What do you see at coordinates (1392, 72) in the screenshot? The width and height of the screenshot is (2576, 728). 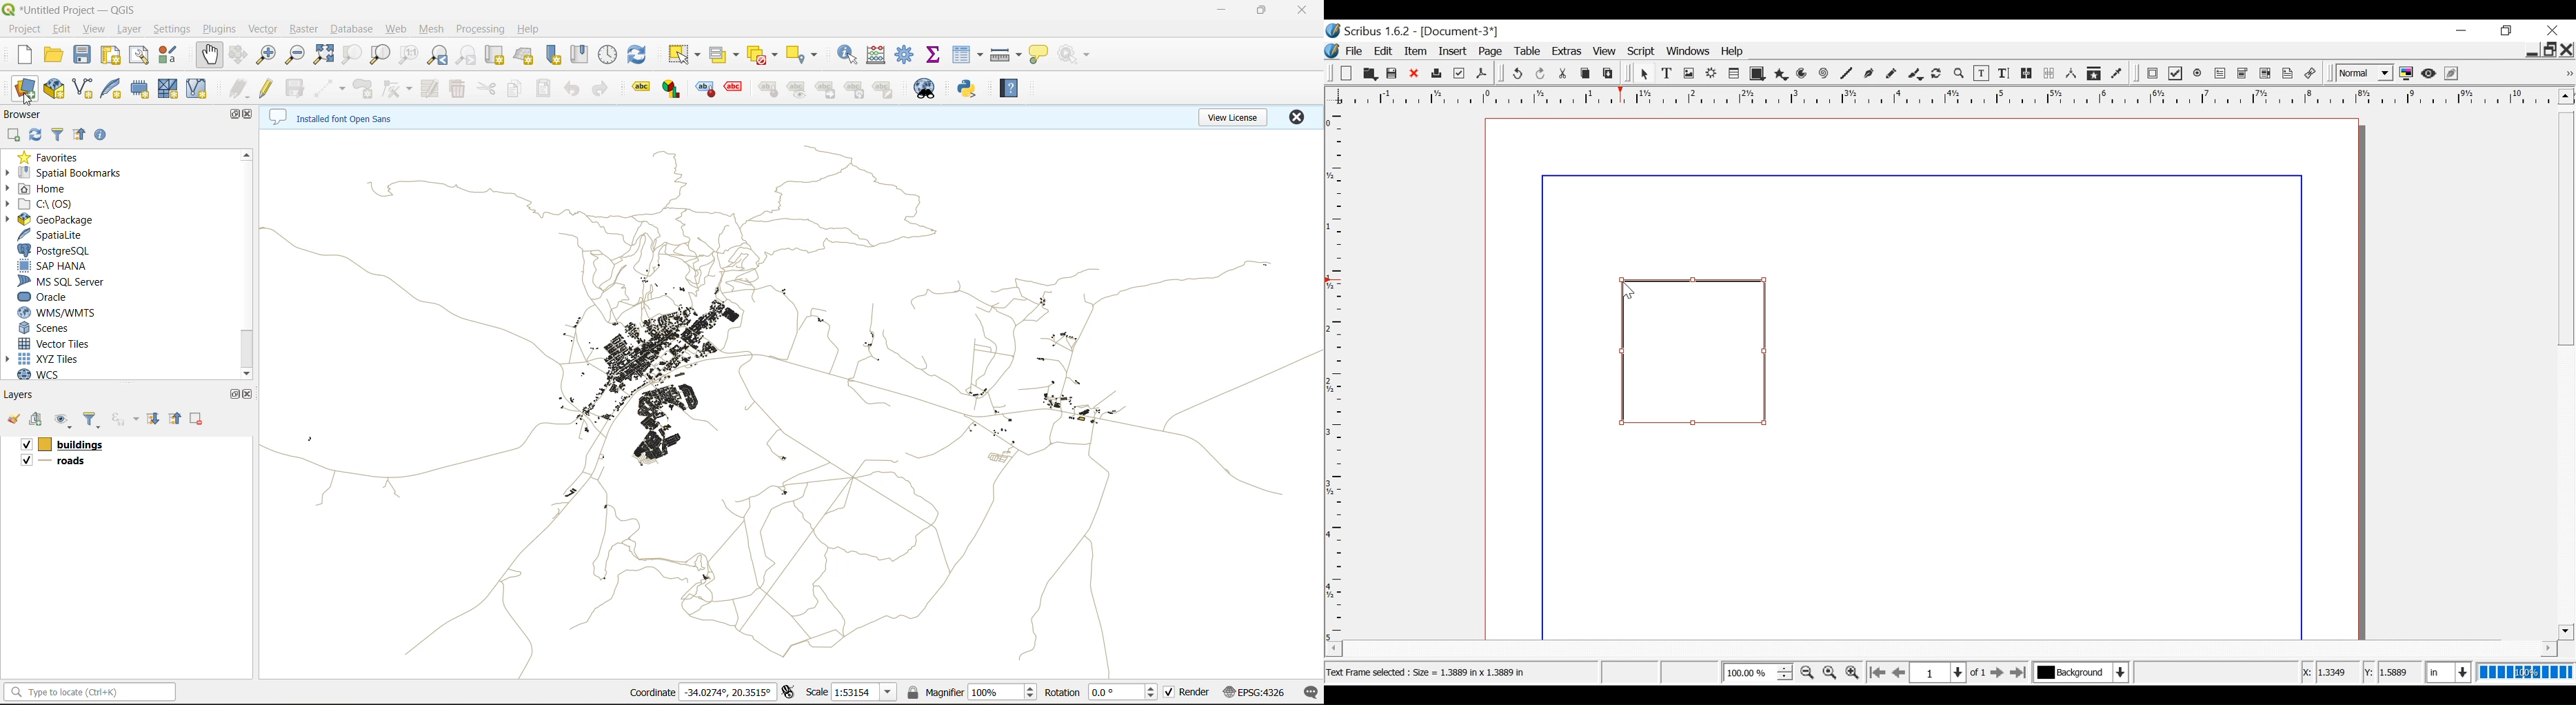 I see `Save` at bounding box center [1392, 72].